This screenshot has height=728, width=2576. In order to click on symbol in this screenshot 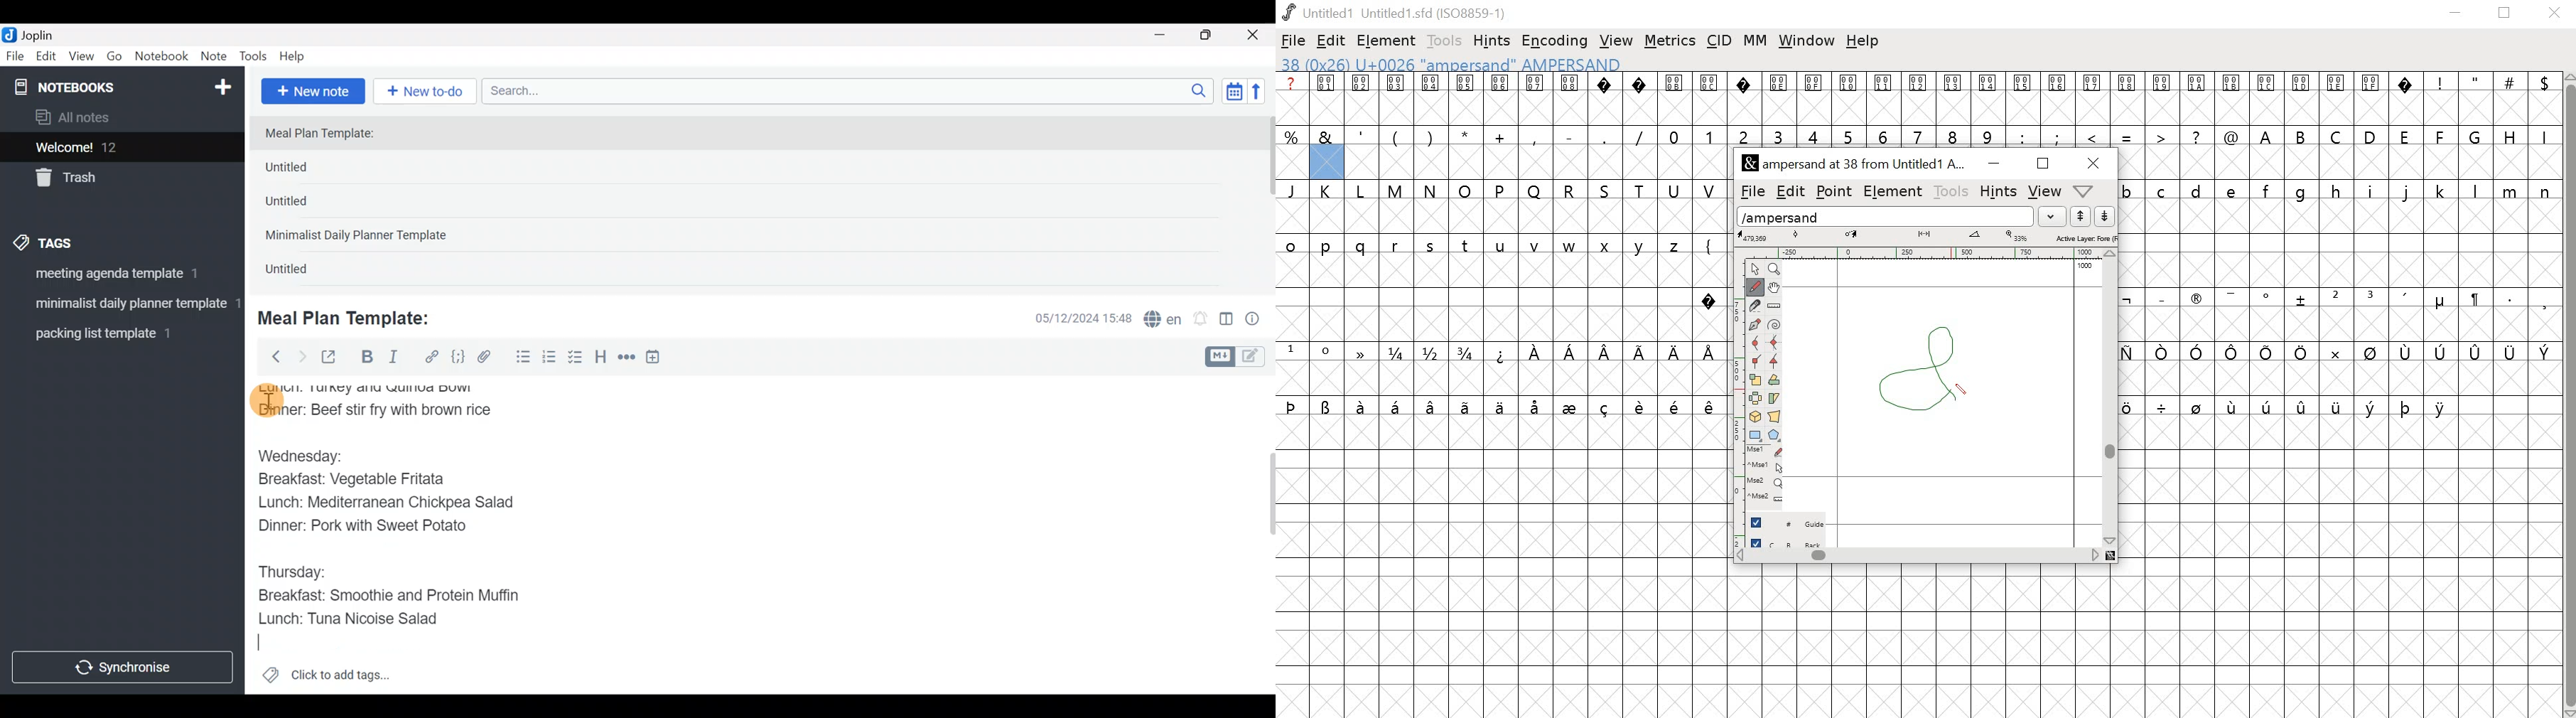, I will do `click(1432, 406)`.